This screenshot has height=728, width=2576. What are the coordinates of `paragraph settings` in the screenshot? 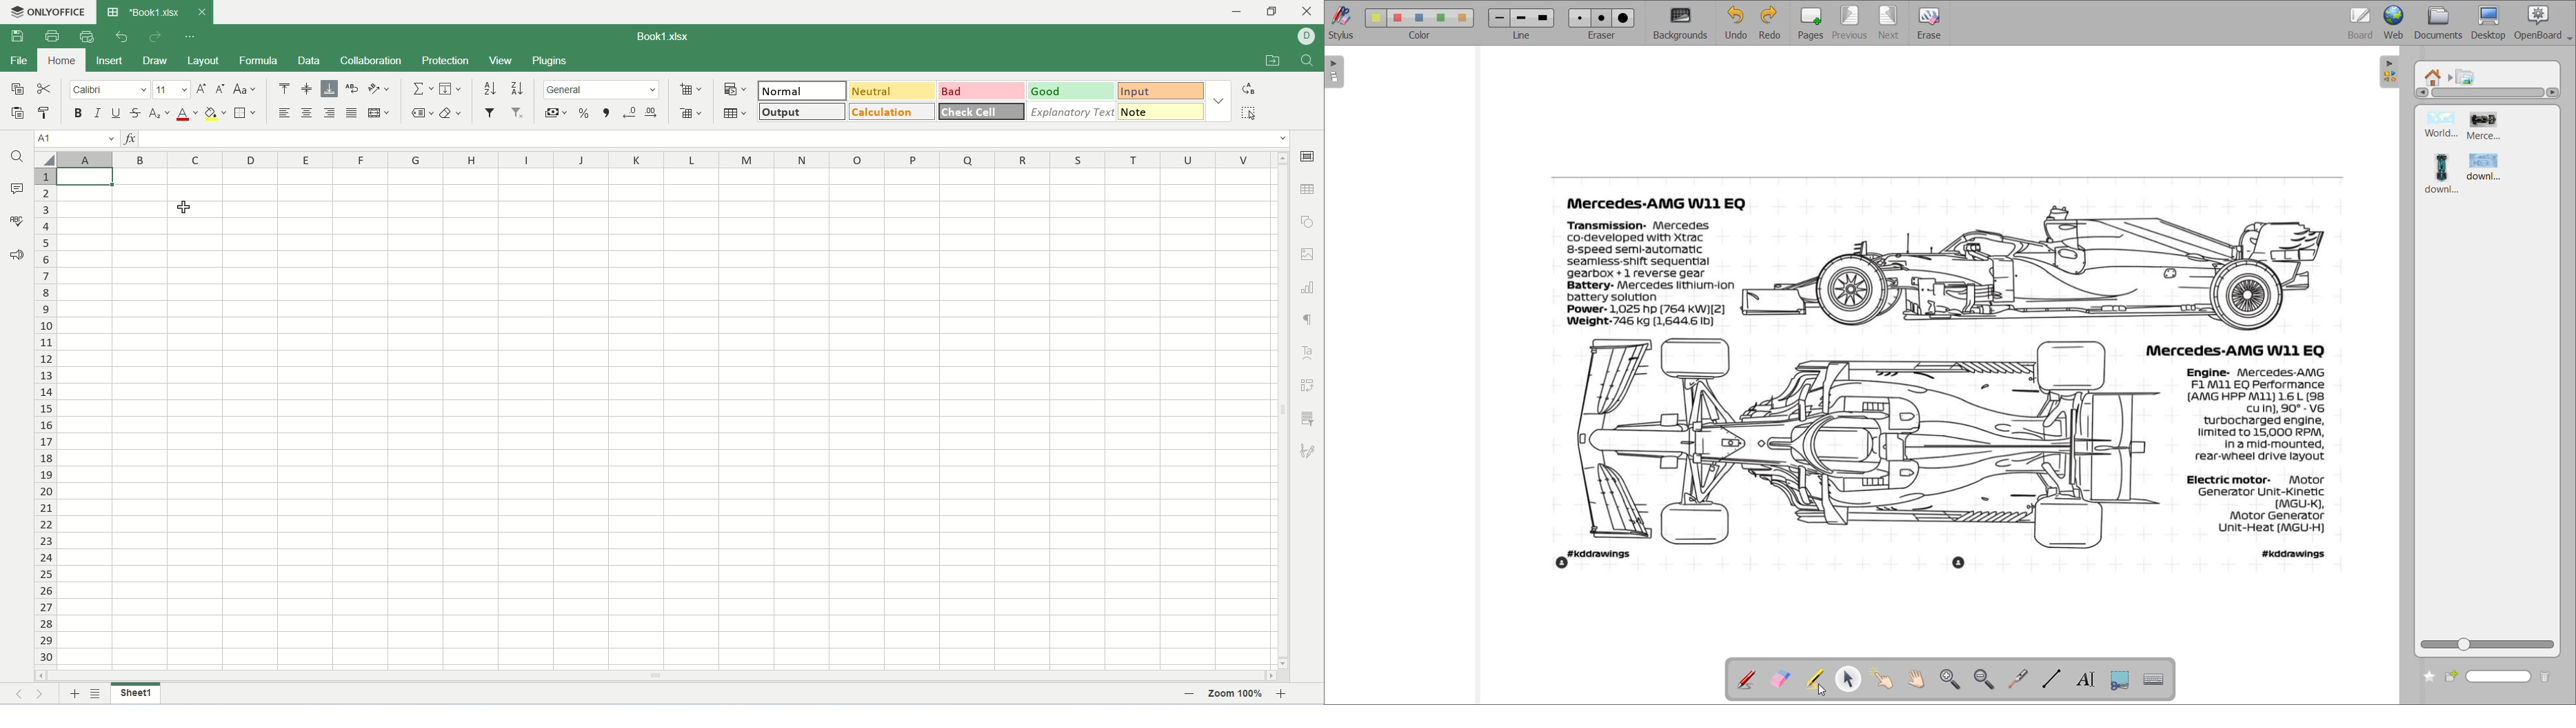 It's located at (1309, 318).